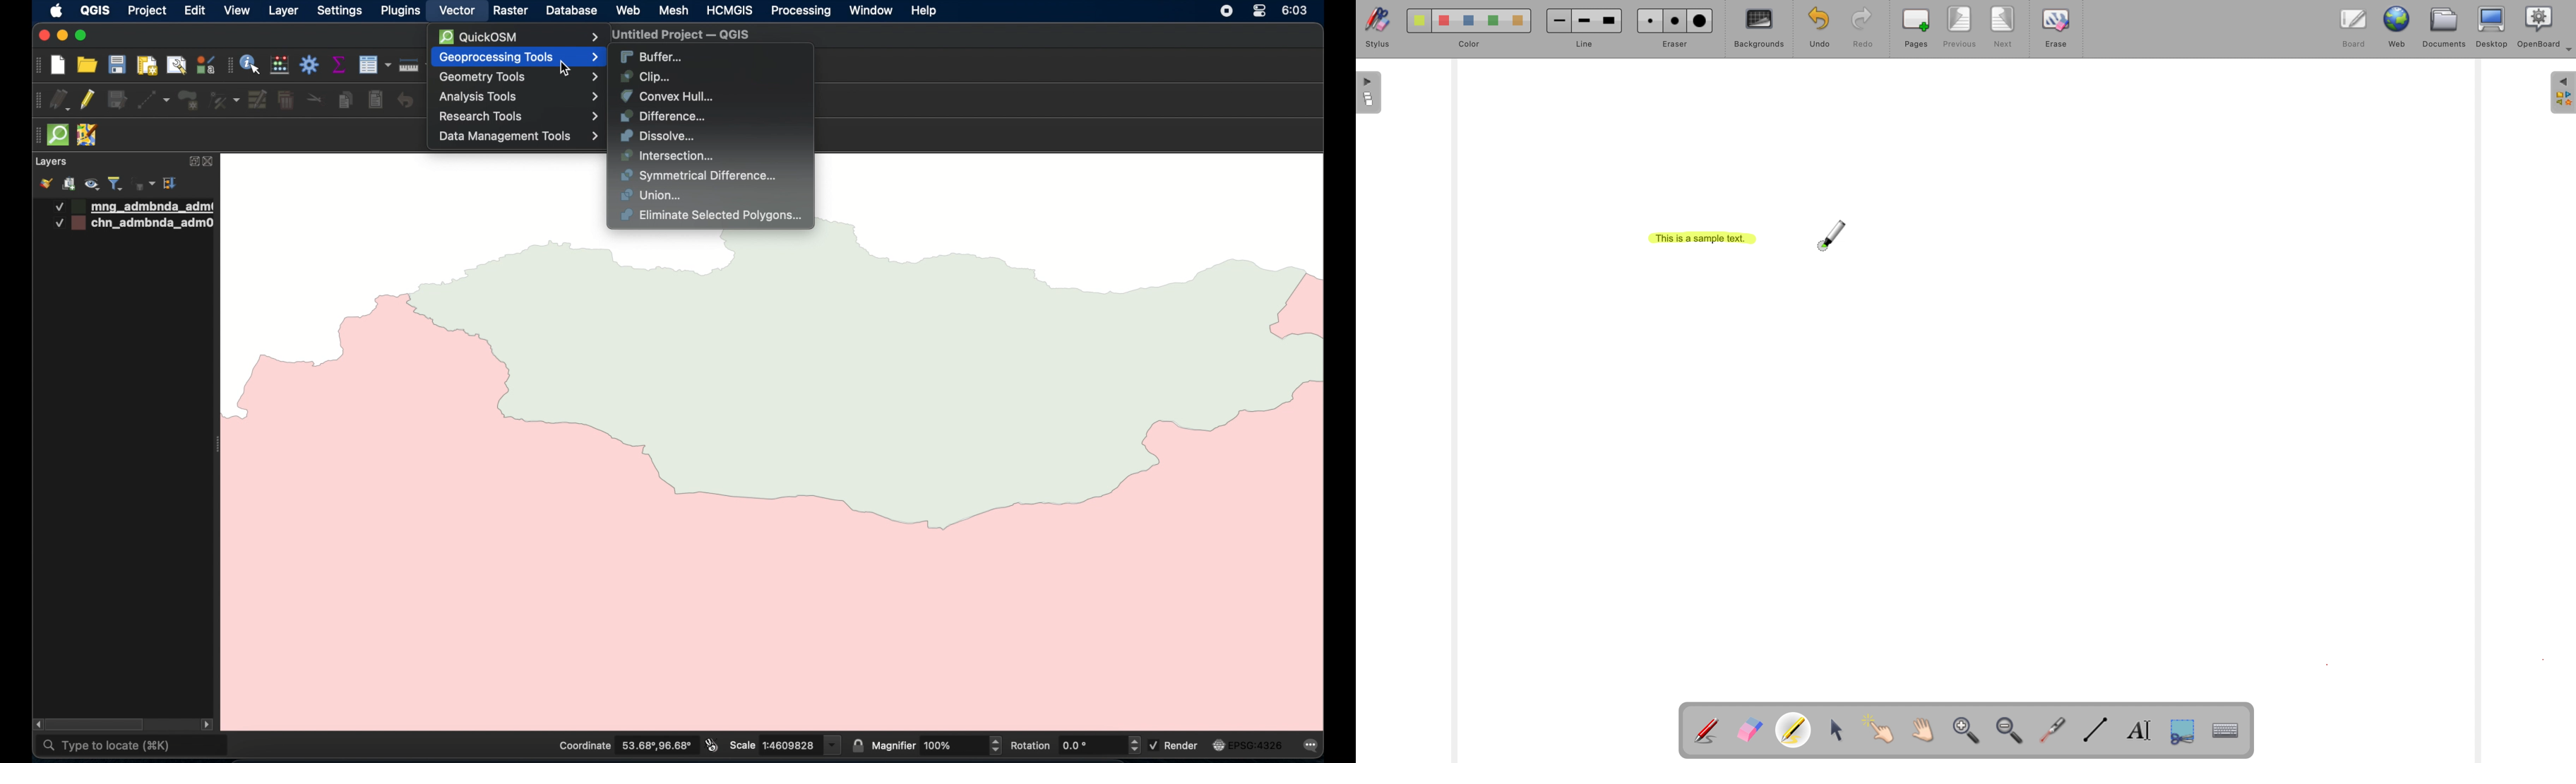 Image resolution: width=2576 pixels, height=784 pixels. What do you see at coordinates (1560, 21) in the screenshot?
I see `Small line` at bounding box center [1560, 21].